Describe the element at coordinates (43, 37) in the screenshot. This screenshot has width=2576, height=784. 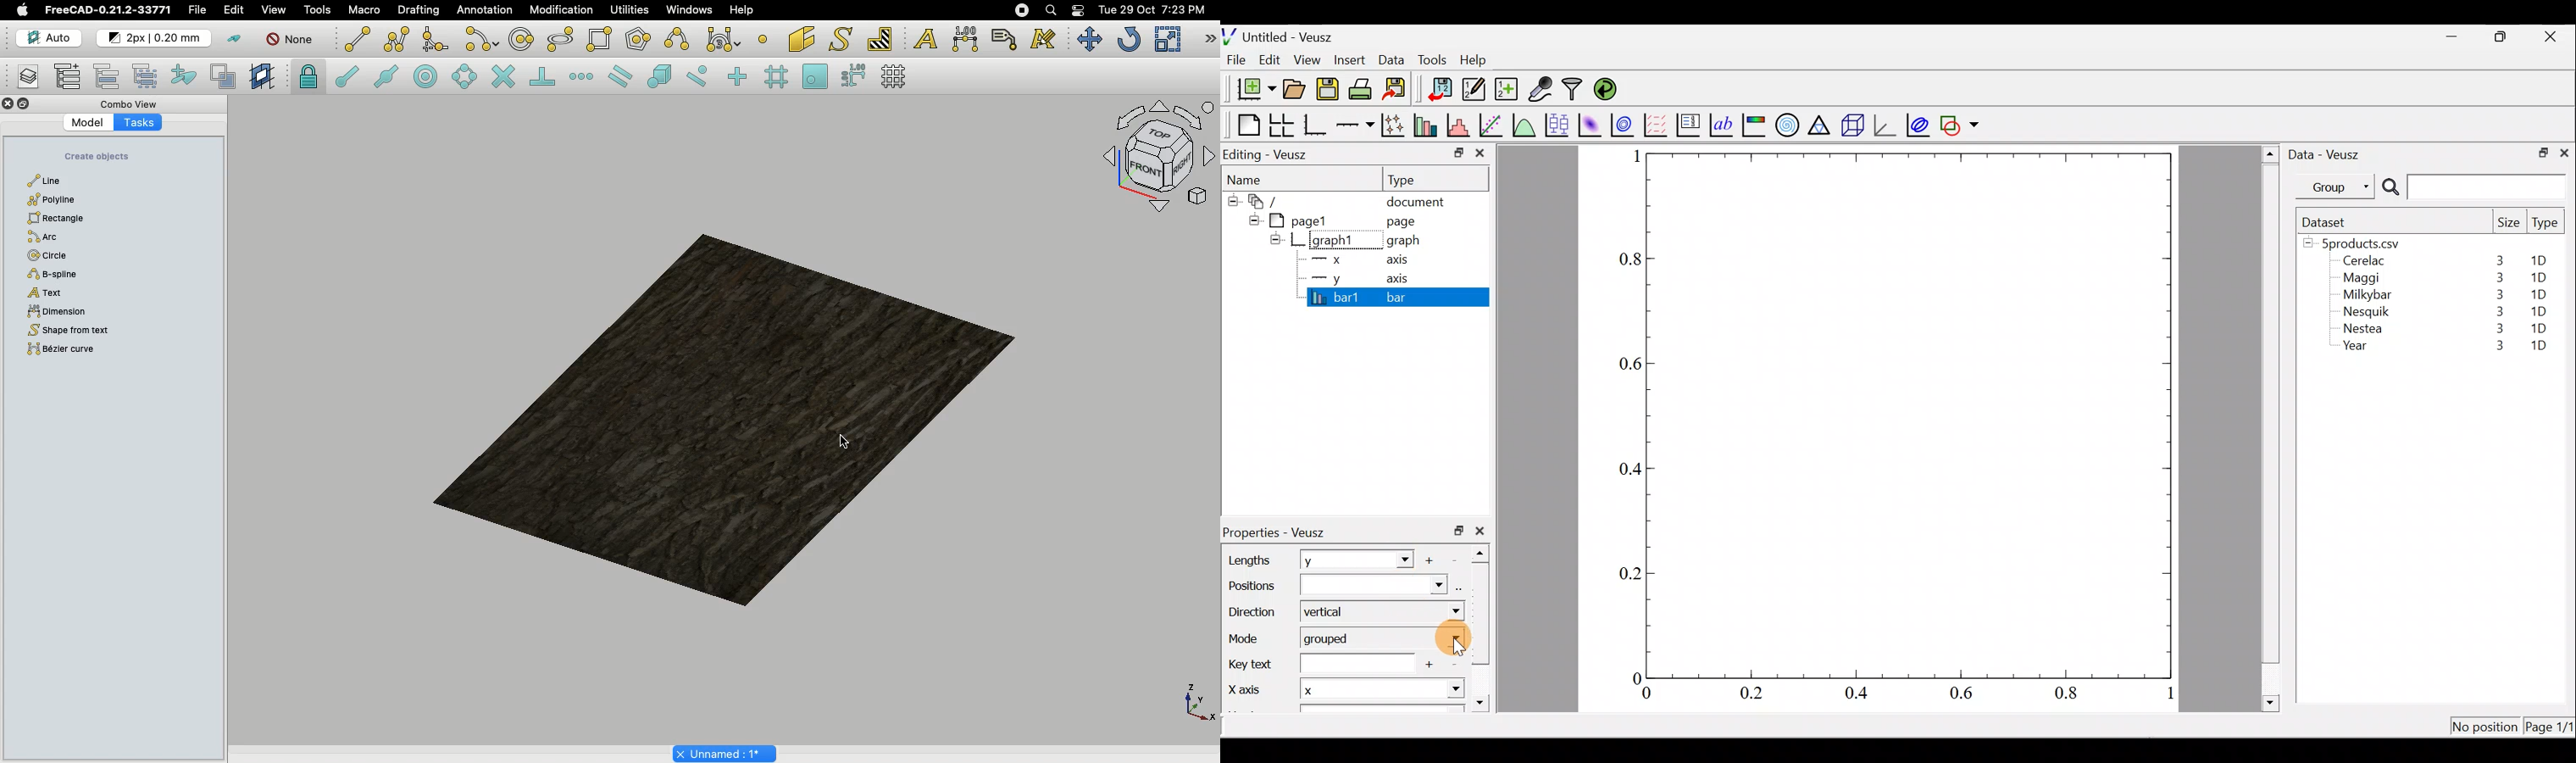
I see `Auto` at that location.